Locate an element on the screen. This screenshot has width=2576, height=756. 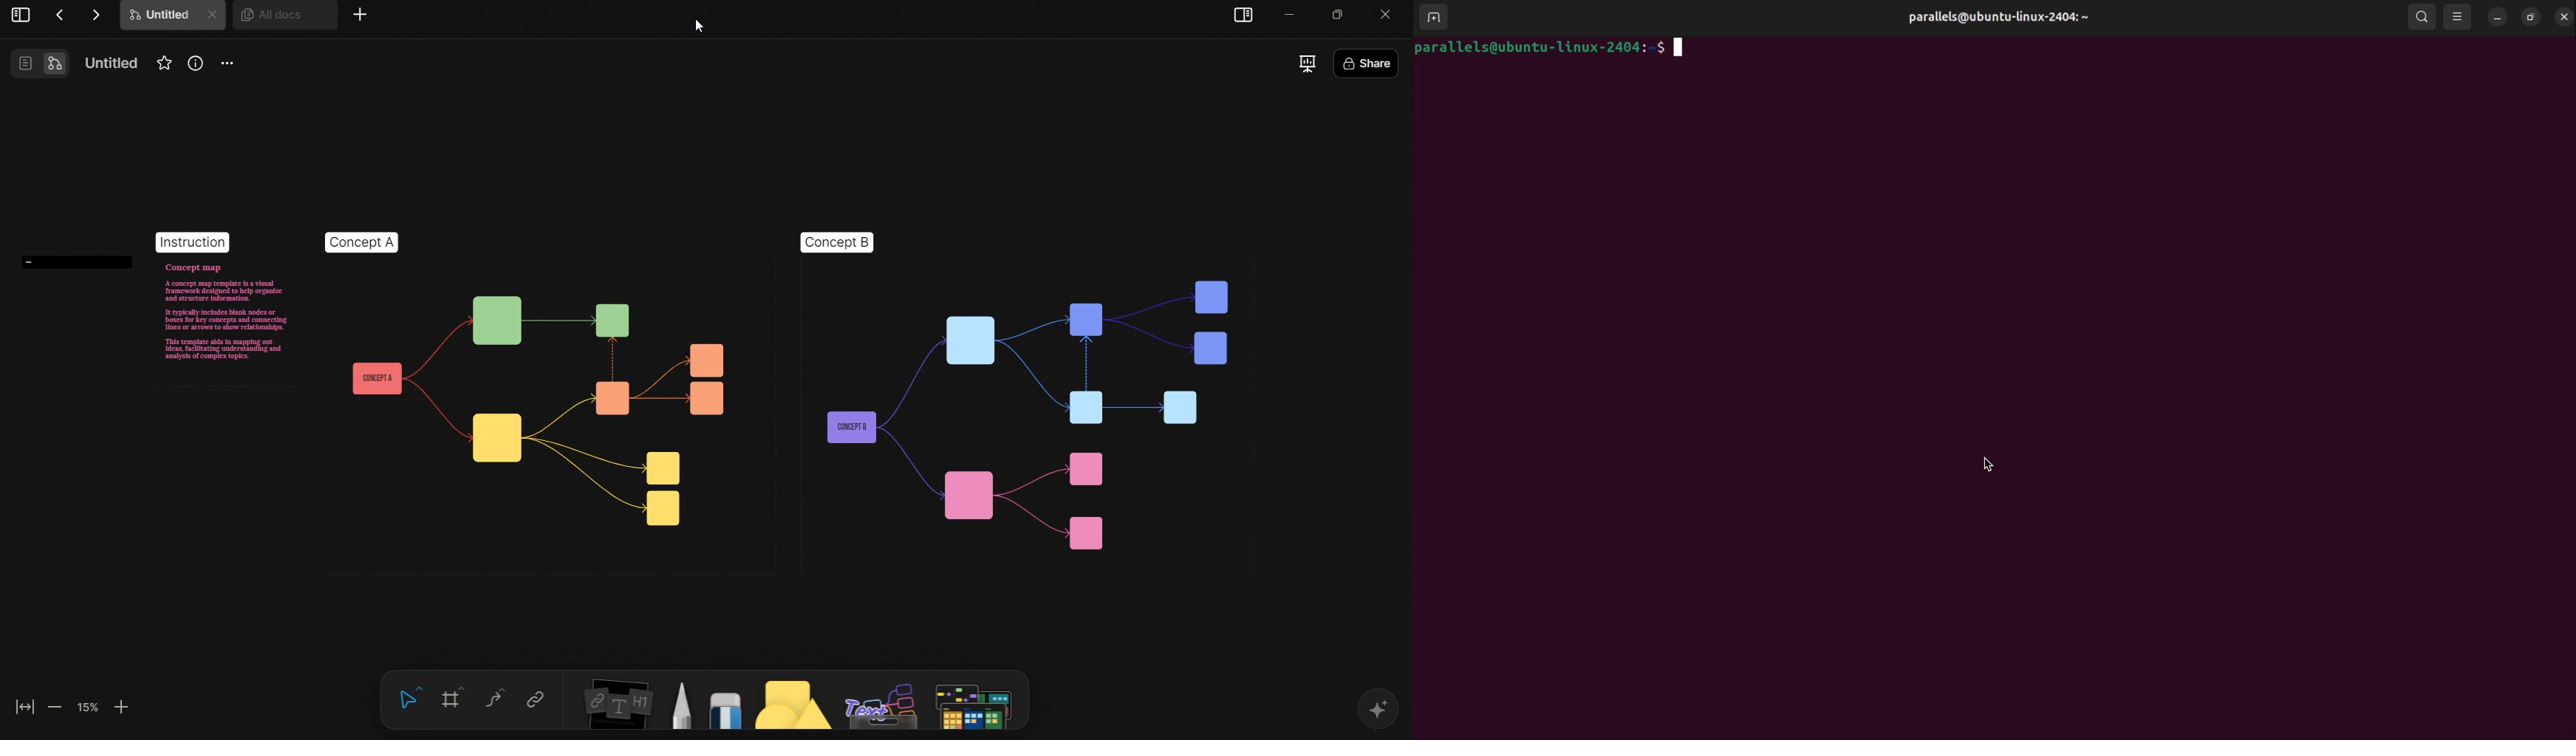
View is located at coordinates (19, 17).